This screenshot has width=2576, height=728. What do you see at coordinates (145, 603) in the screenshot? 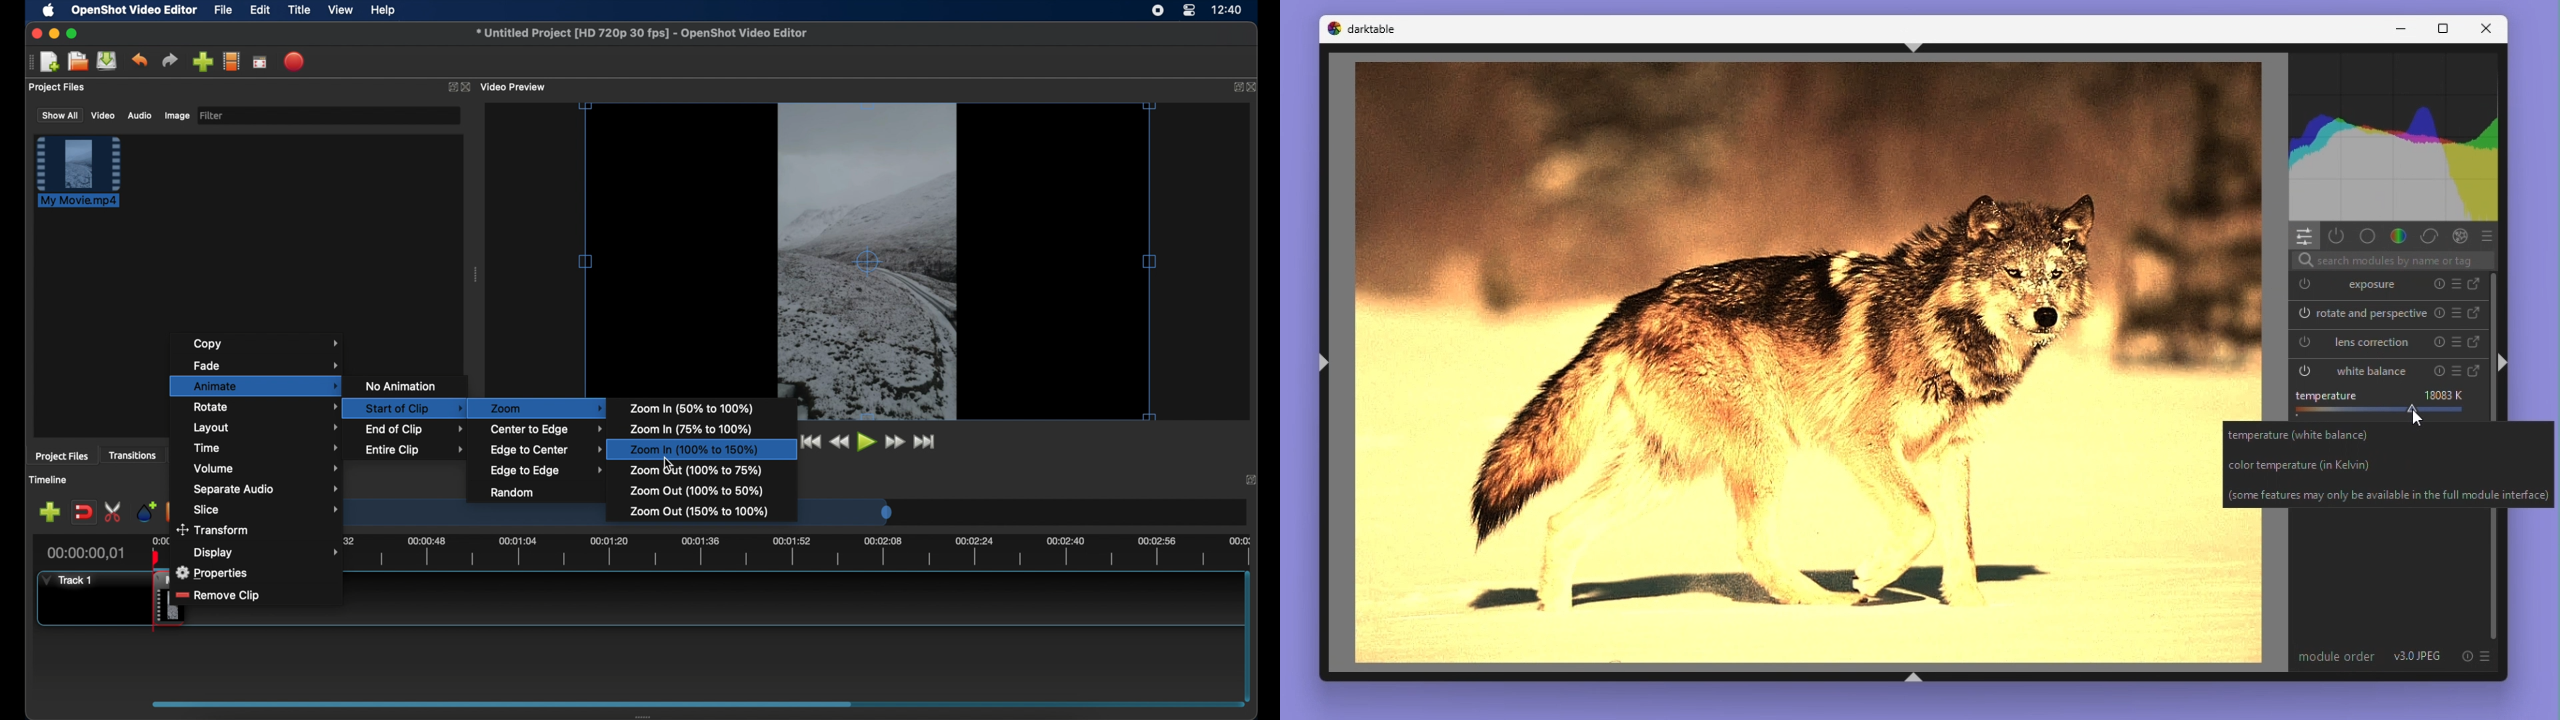
I see `clip` at bounding box center [145, 603].